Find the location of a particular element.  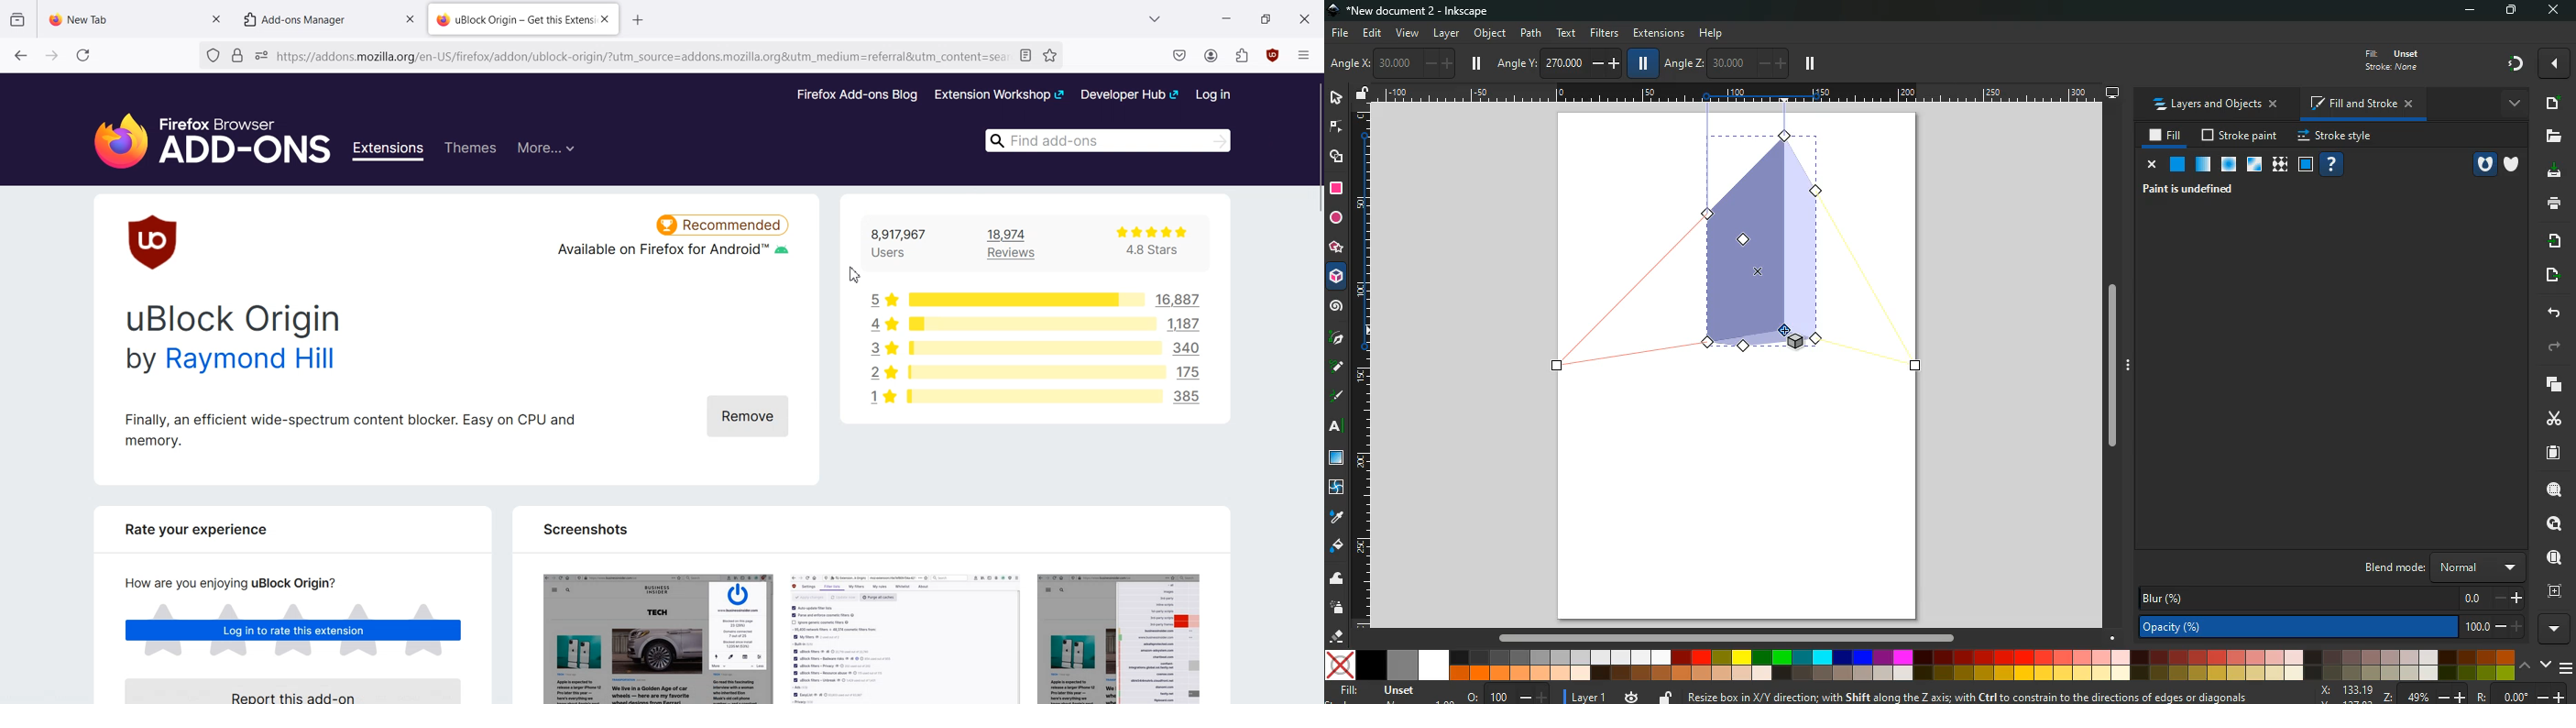

Close tab is located at coordinates (216, 17).